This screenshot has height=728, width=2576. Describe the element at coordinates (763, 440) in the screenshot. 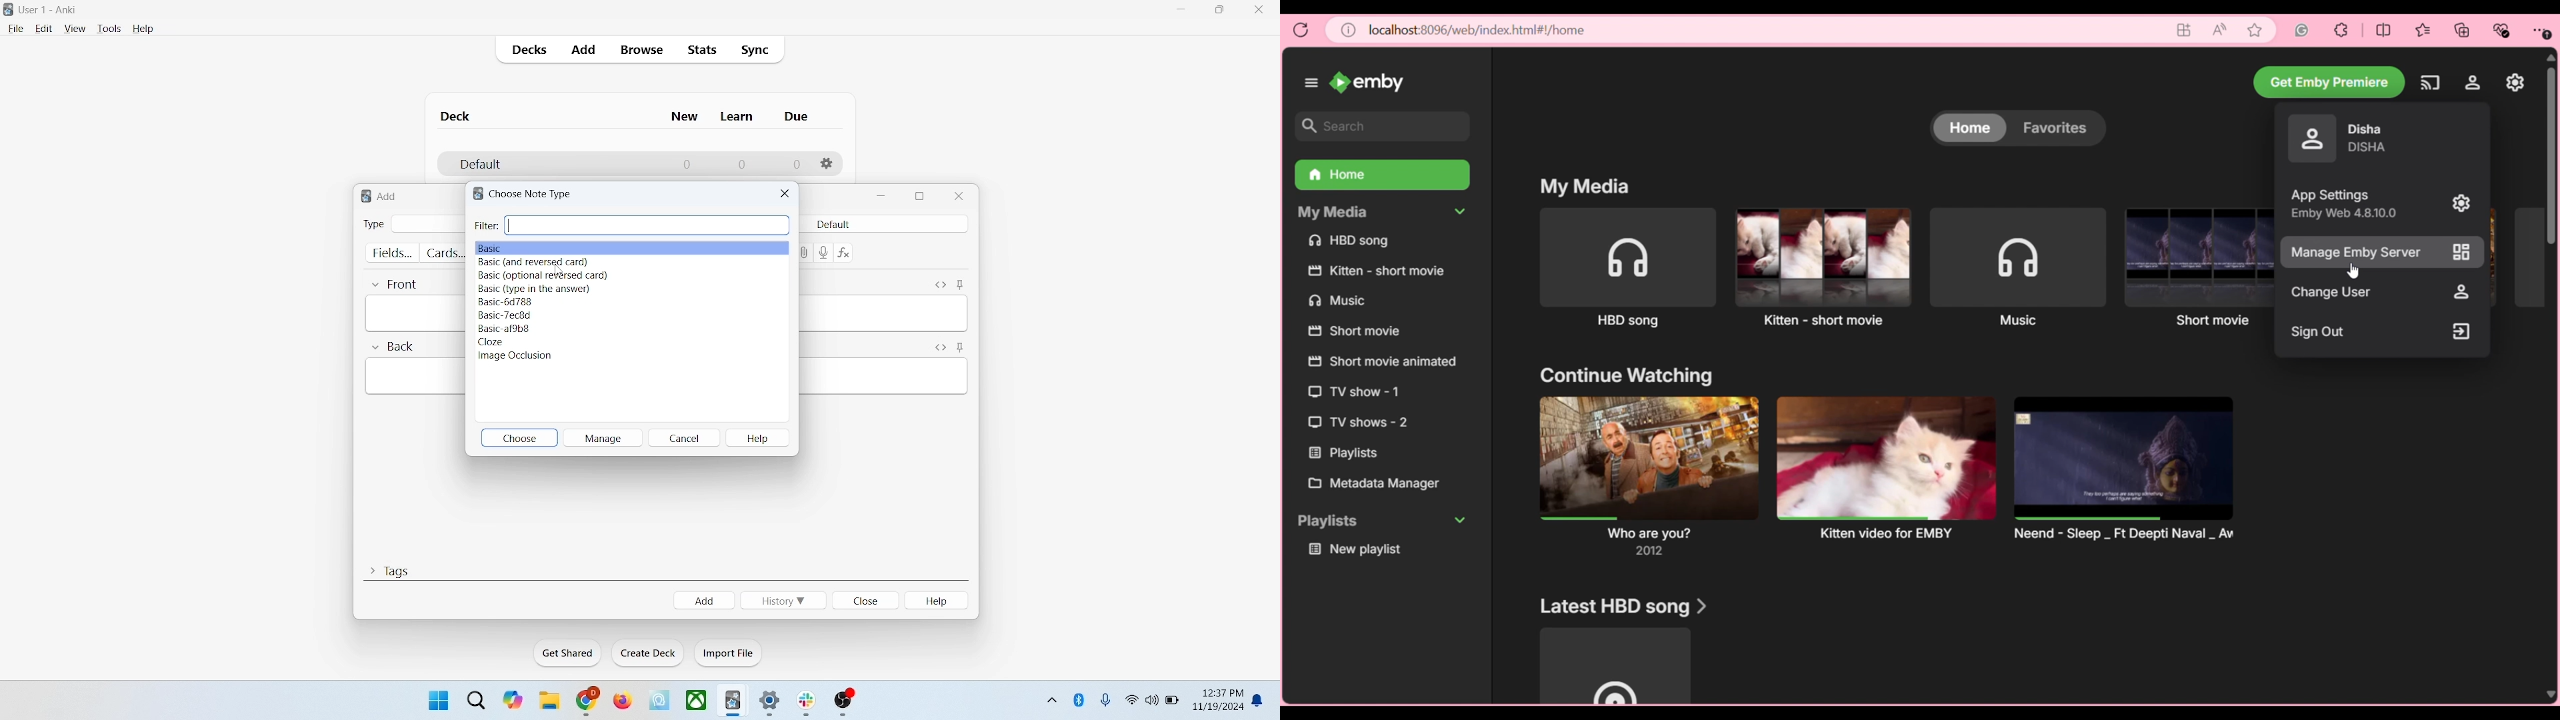

I see `help` at that location.